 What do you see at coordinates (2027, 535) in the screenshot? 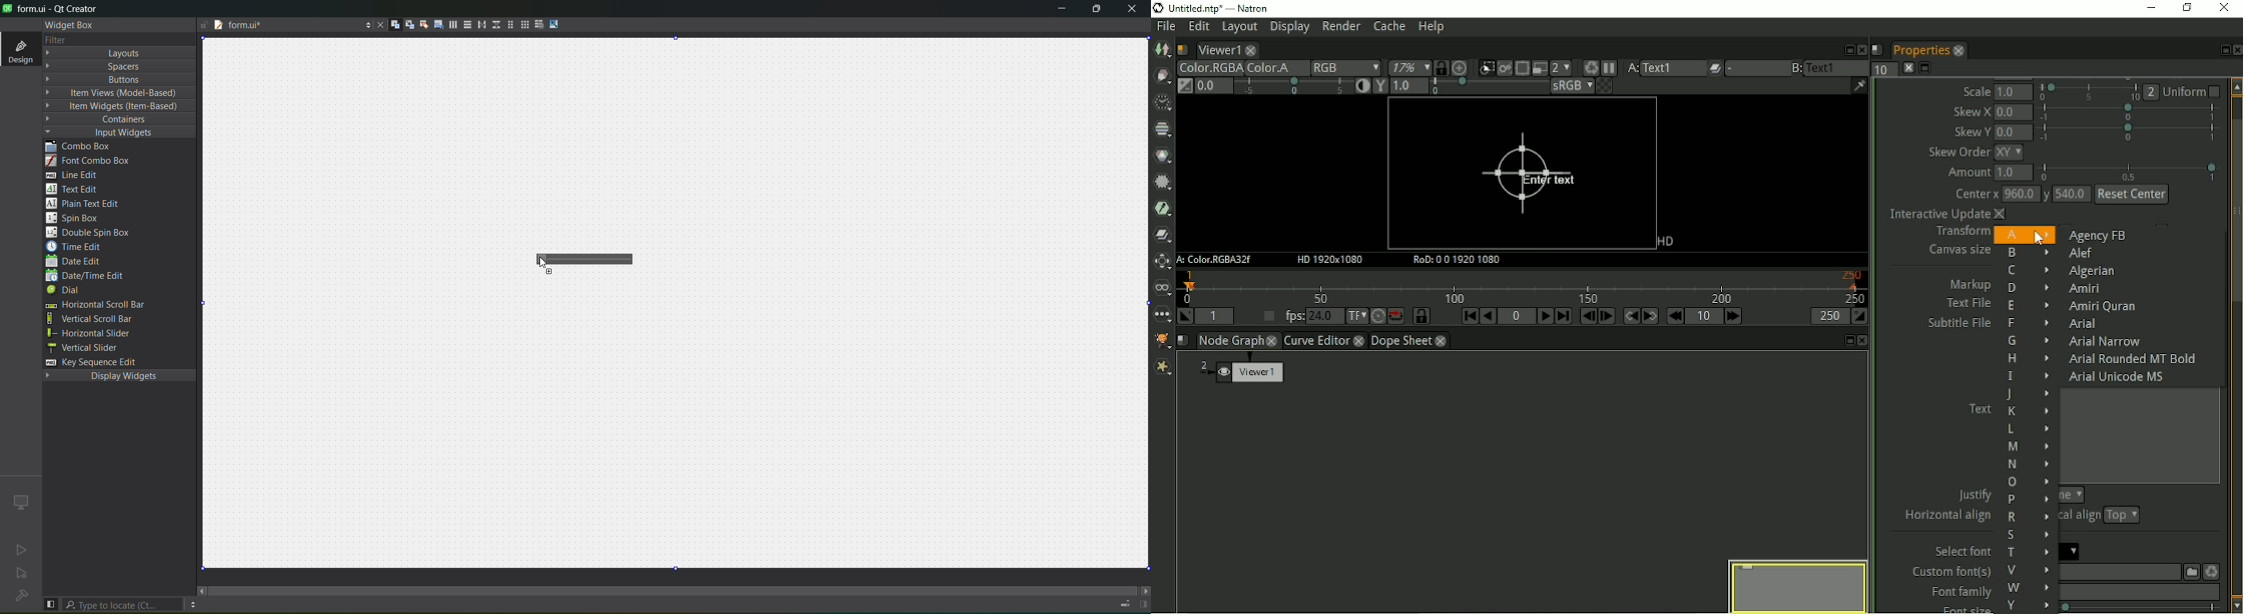
I see `S` at bounding box center [2027, 535].